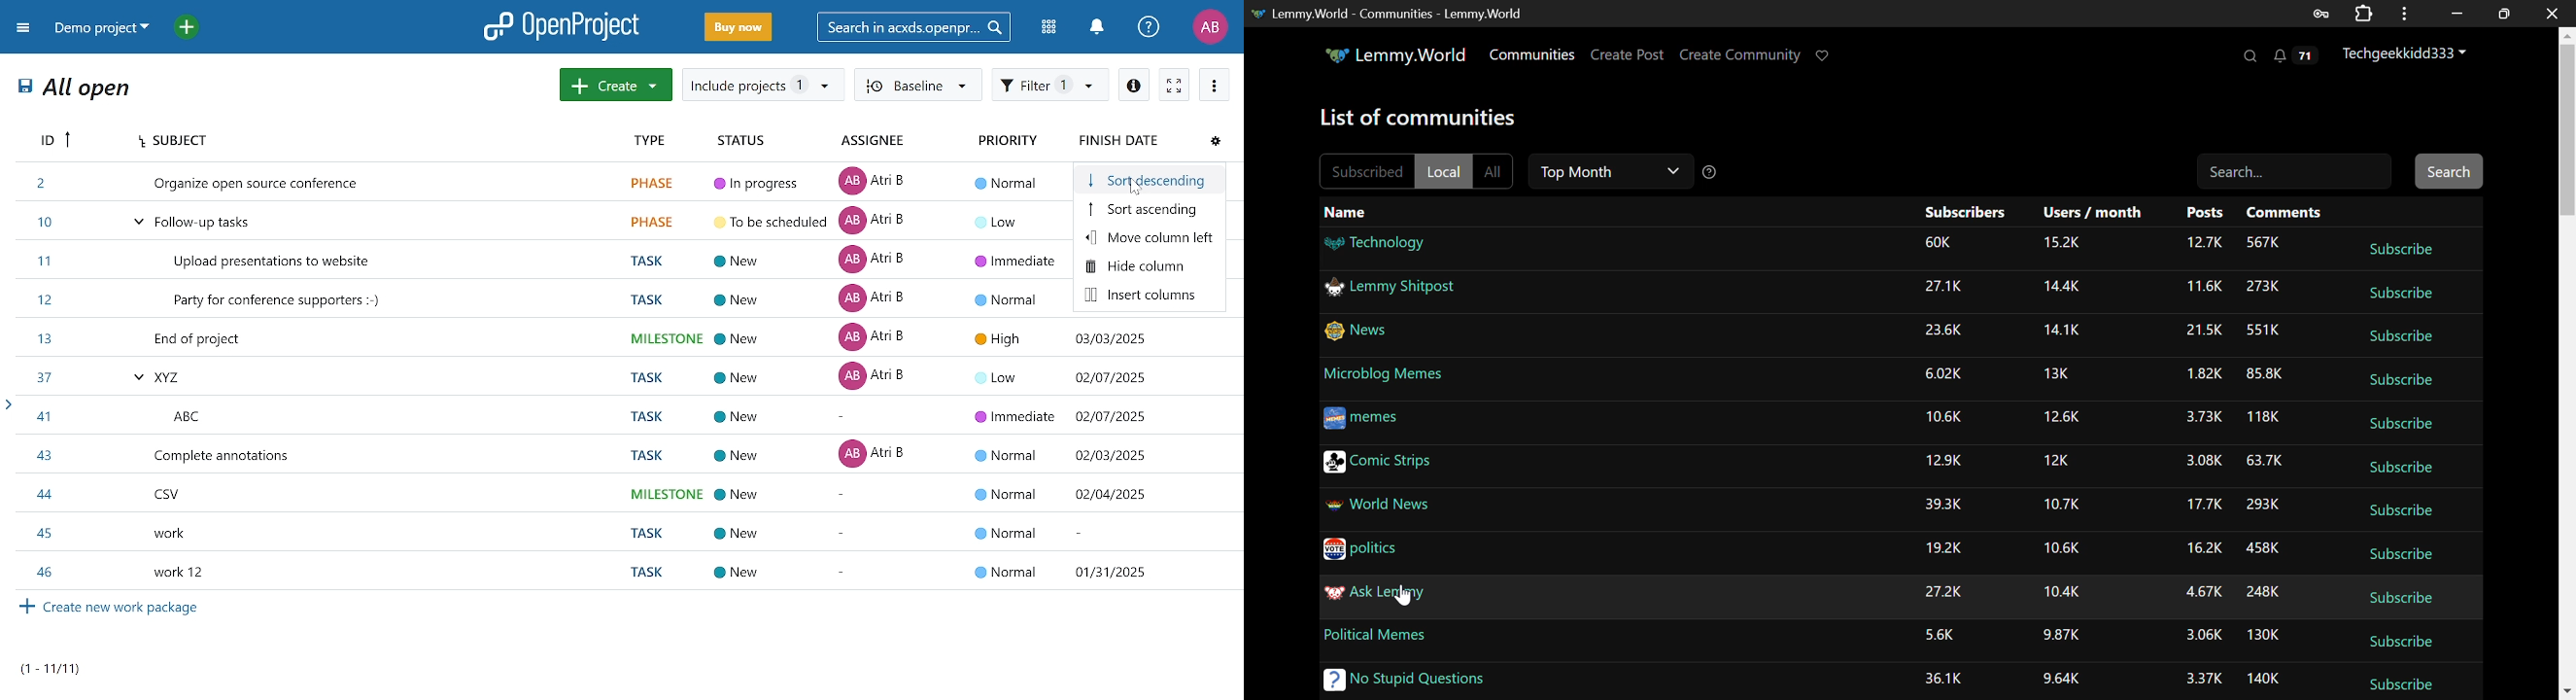 The width and height of the screenshot is (2576, 700). What do you see at coordinates (2553, 12) in the screenshot?
I see `Close Window` at bounding box center [2553, 12].